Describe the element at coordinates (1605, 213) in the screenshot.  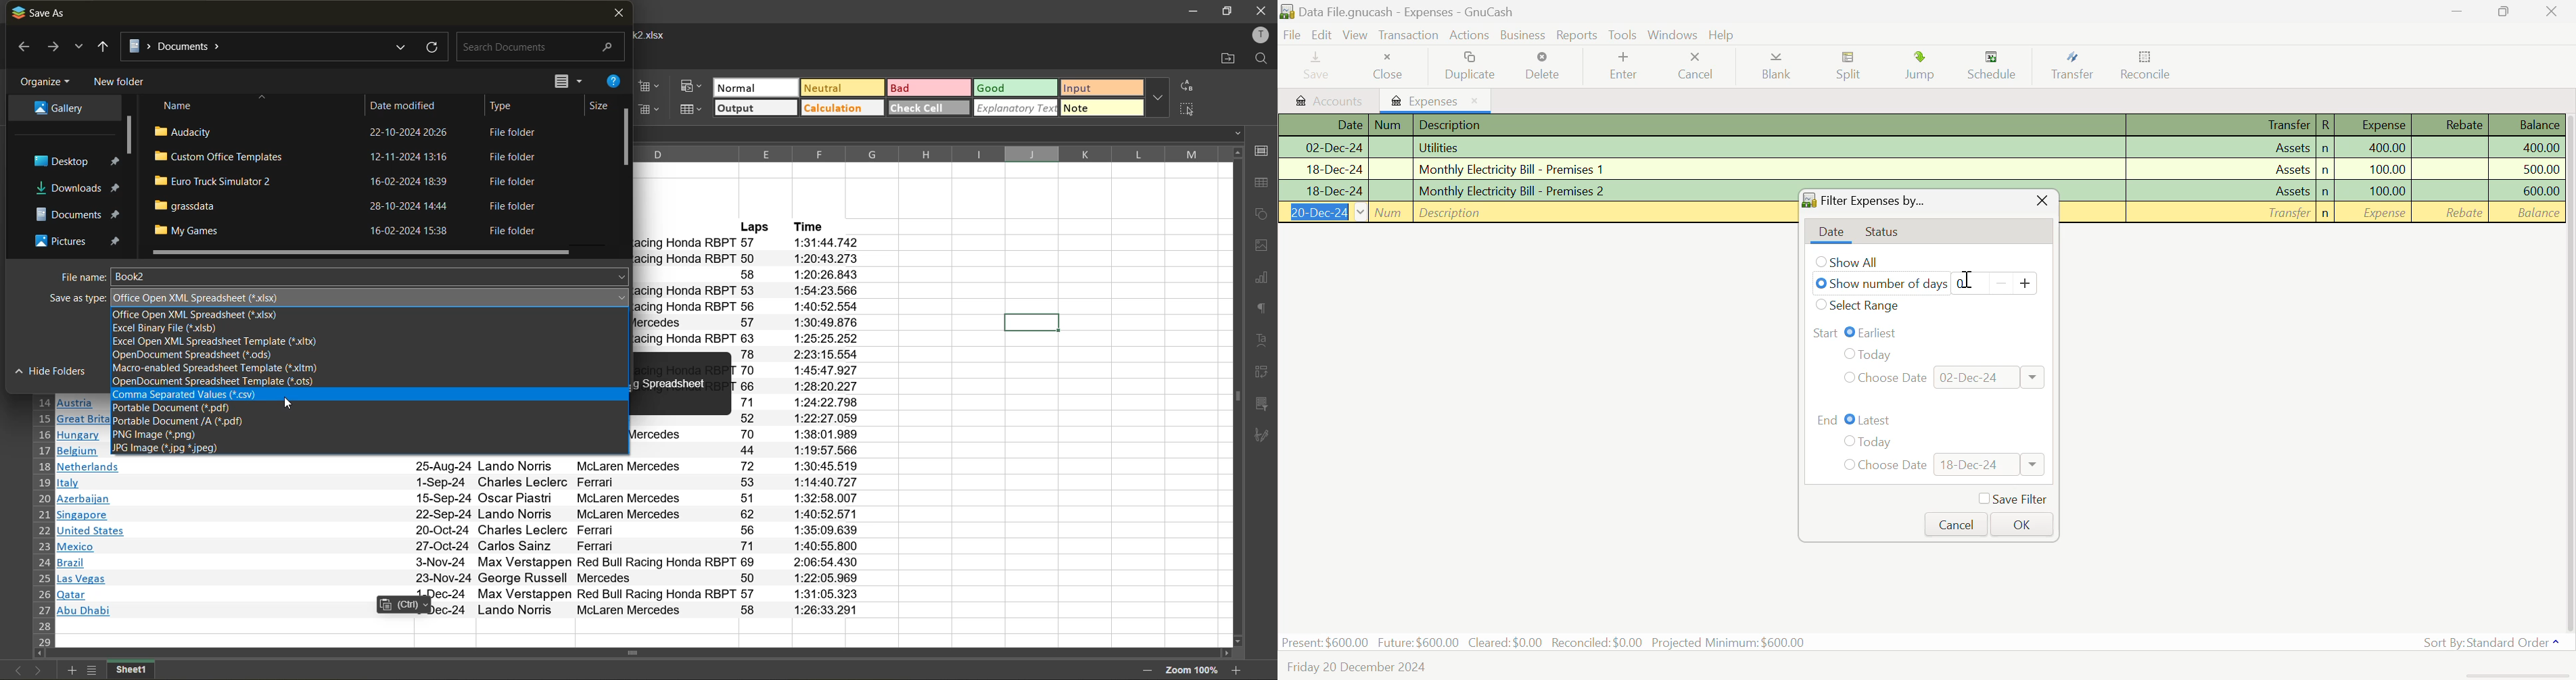
I see `Description` at that location.